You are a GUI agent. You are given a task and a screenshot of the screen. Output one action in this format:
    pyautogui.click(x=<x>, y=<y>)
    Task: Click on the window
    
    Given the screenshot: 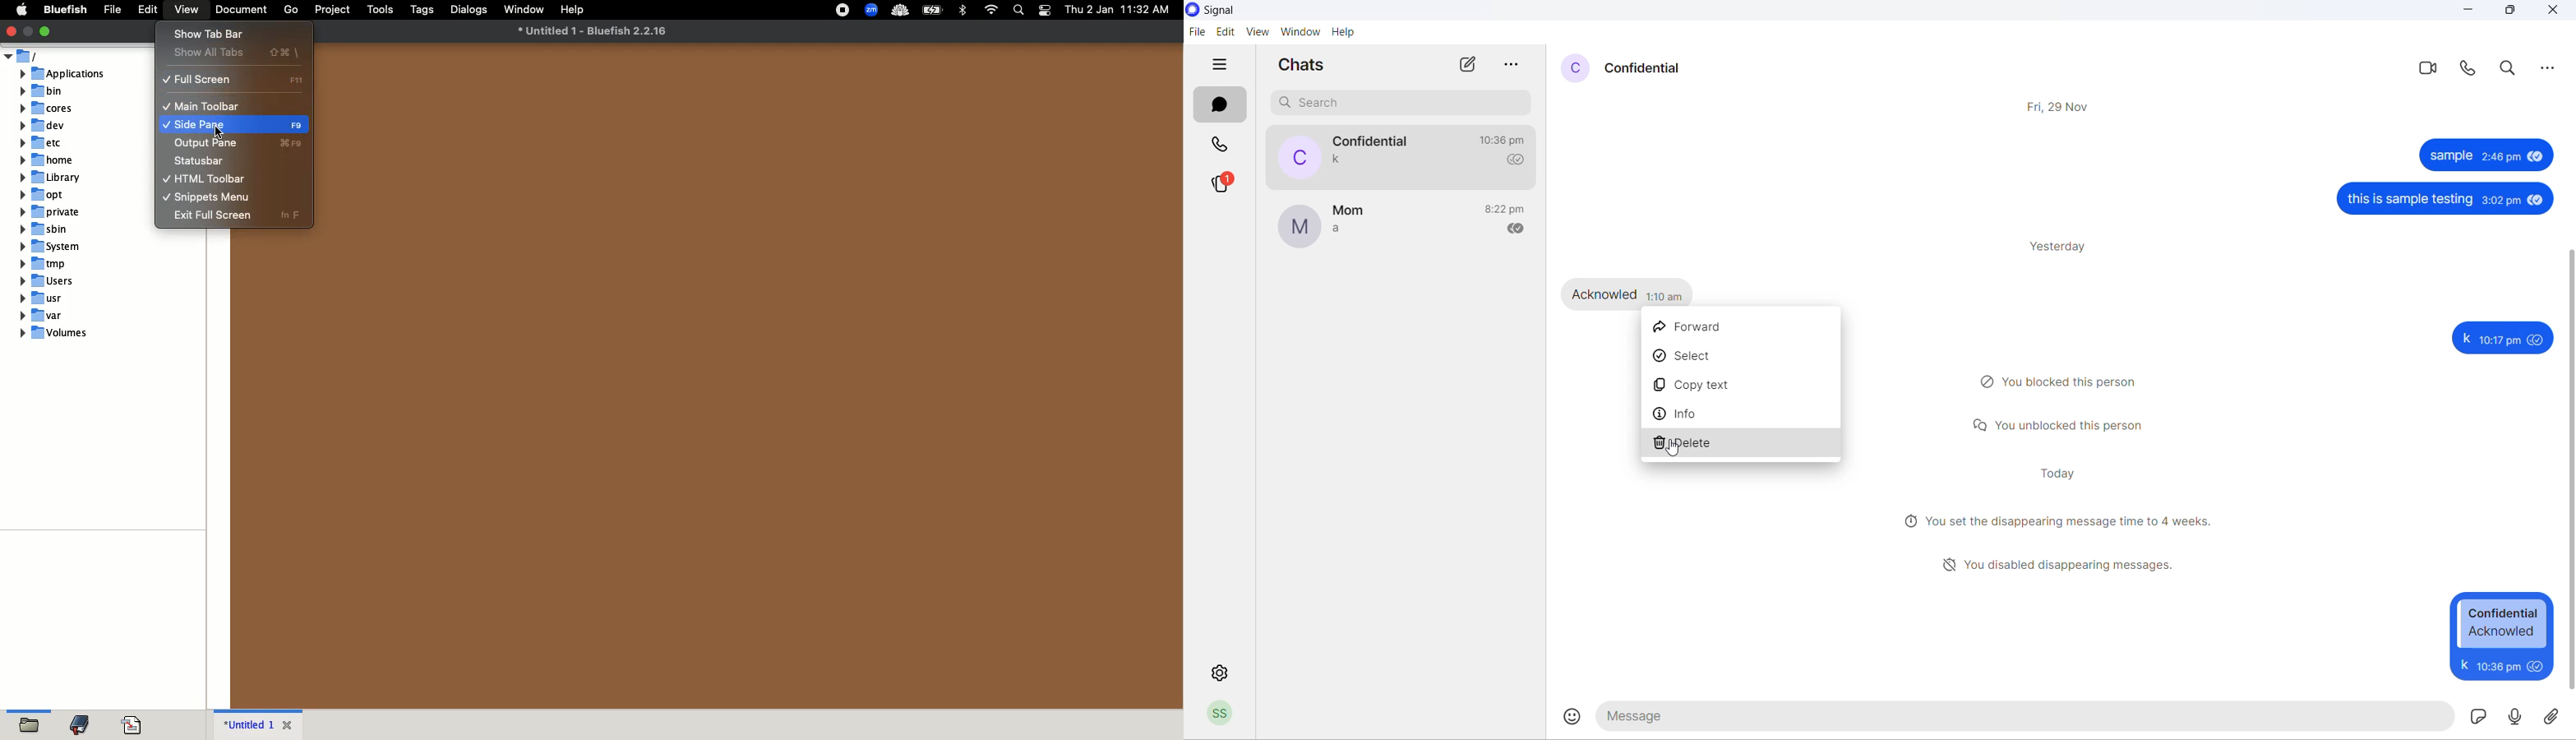 What is the action you would take?
    pyautogui.click(x=525, y=9)
    